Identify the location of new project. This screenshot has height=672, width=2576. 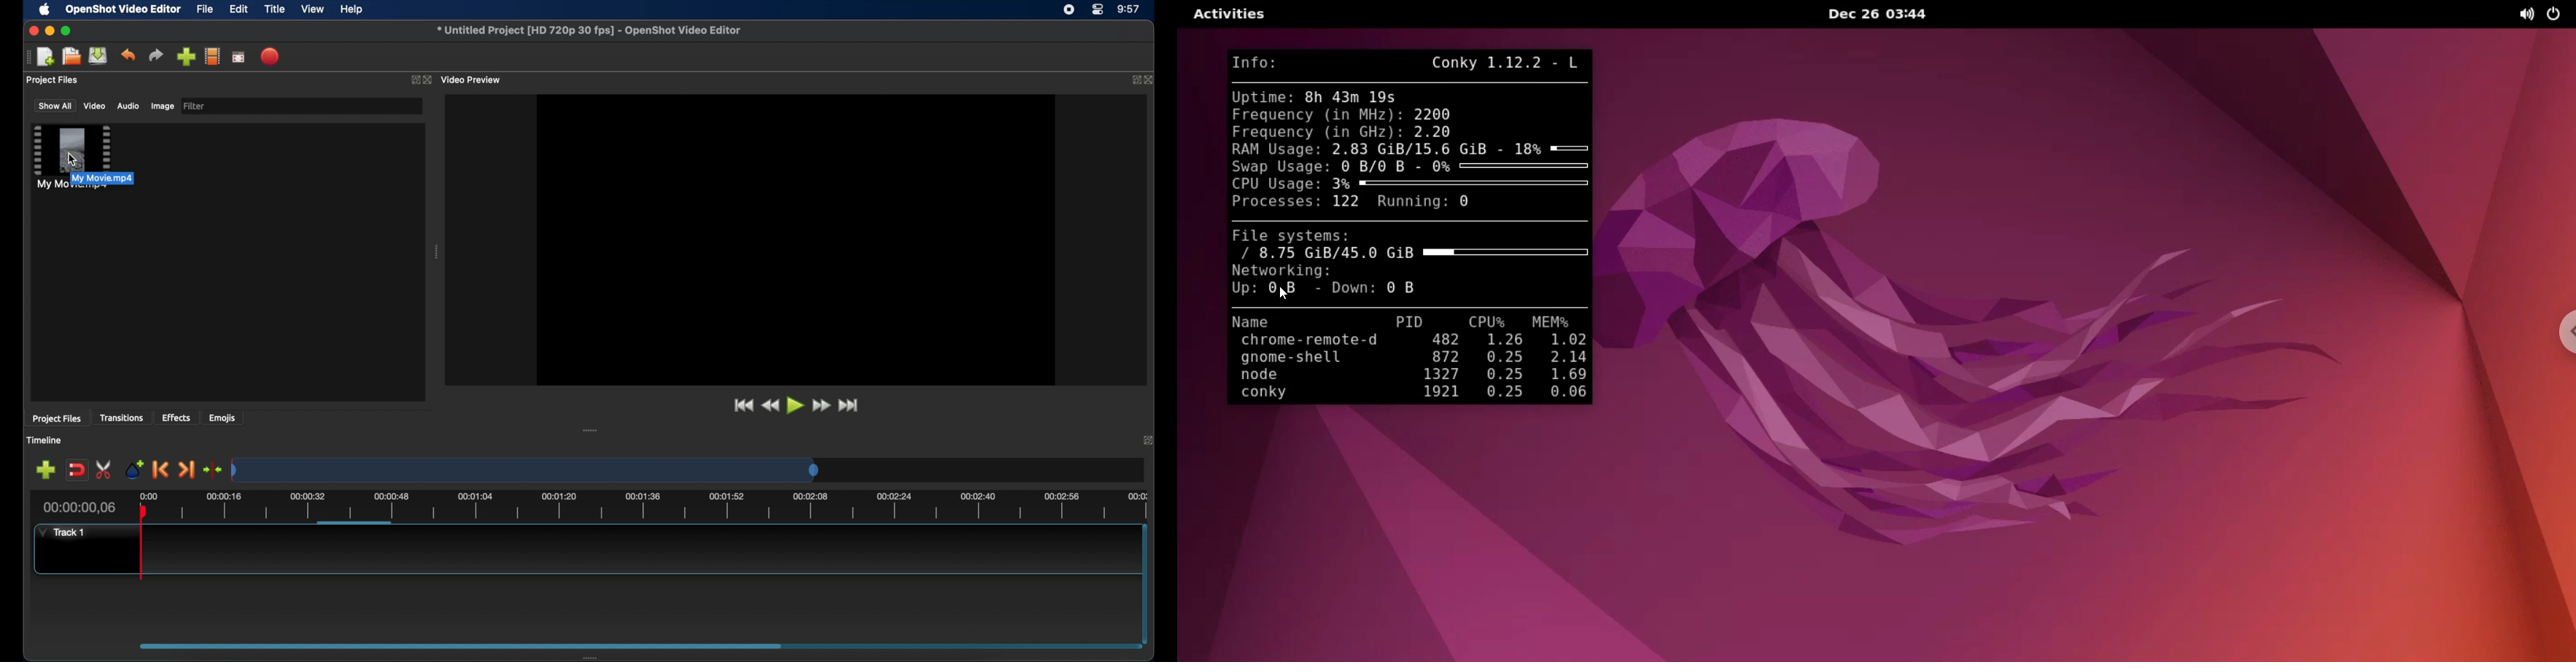
(47, 57).